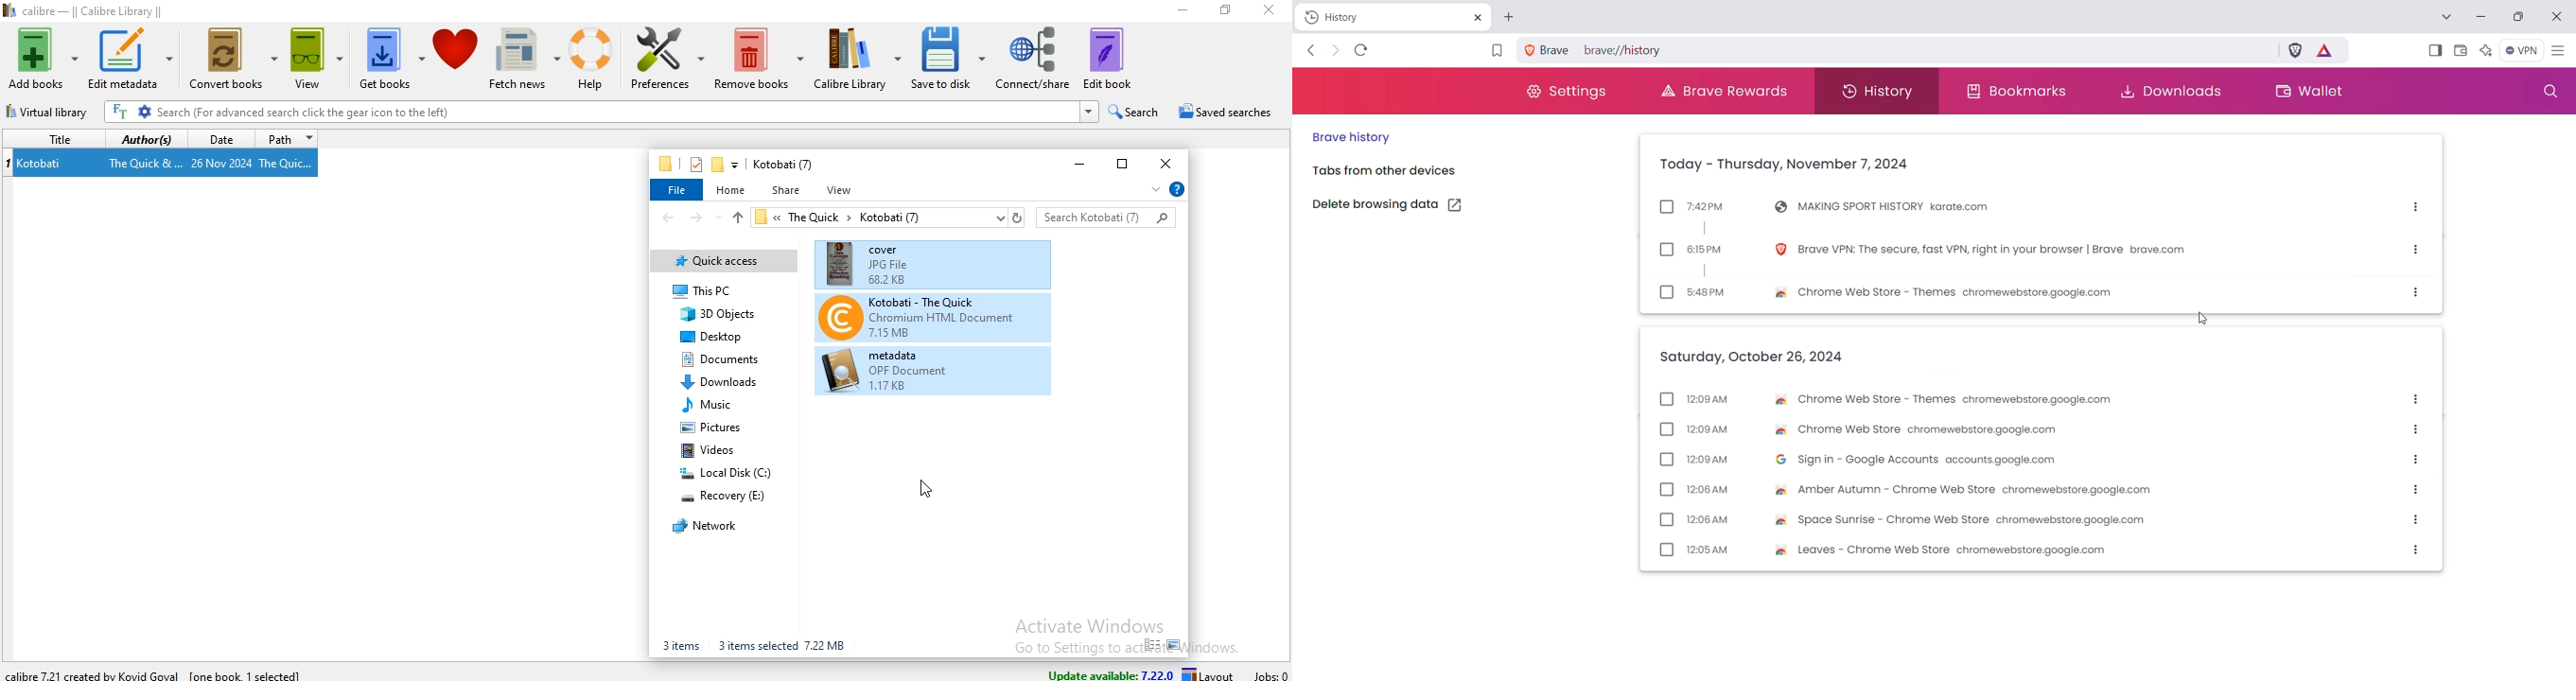 Image resolution: width=2576 pixels, height=700 pixels. I want to click on 3D Objects, so click(721, 316).